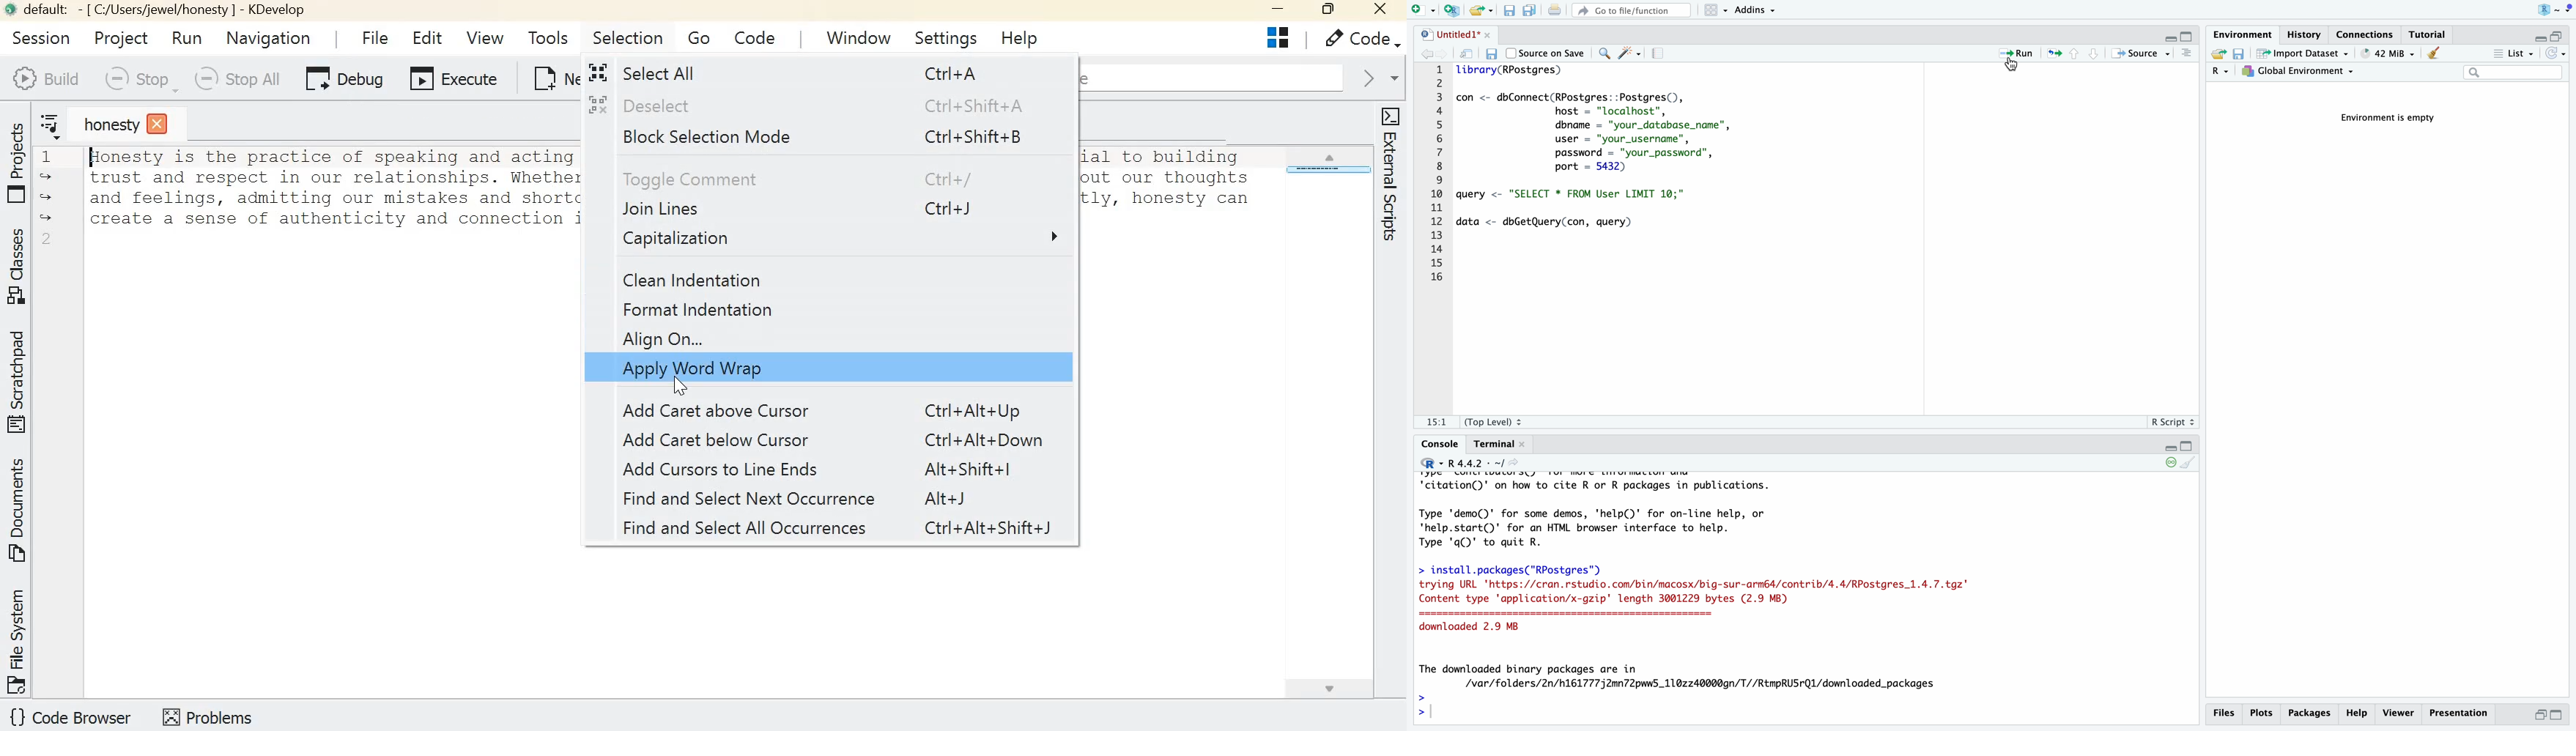 This screenshot has width=2576, height=756. What do you see at coordinates (1435, 443) in the screenshot?
I see `console` at bounding box center [1435, 443].